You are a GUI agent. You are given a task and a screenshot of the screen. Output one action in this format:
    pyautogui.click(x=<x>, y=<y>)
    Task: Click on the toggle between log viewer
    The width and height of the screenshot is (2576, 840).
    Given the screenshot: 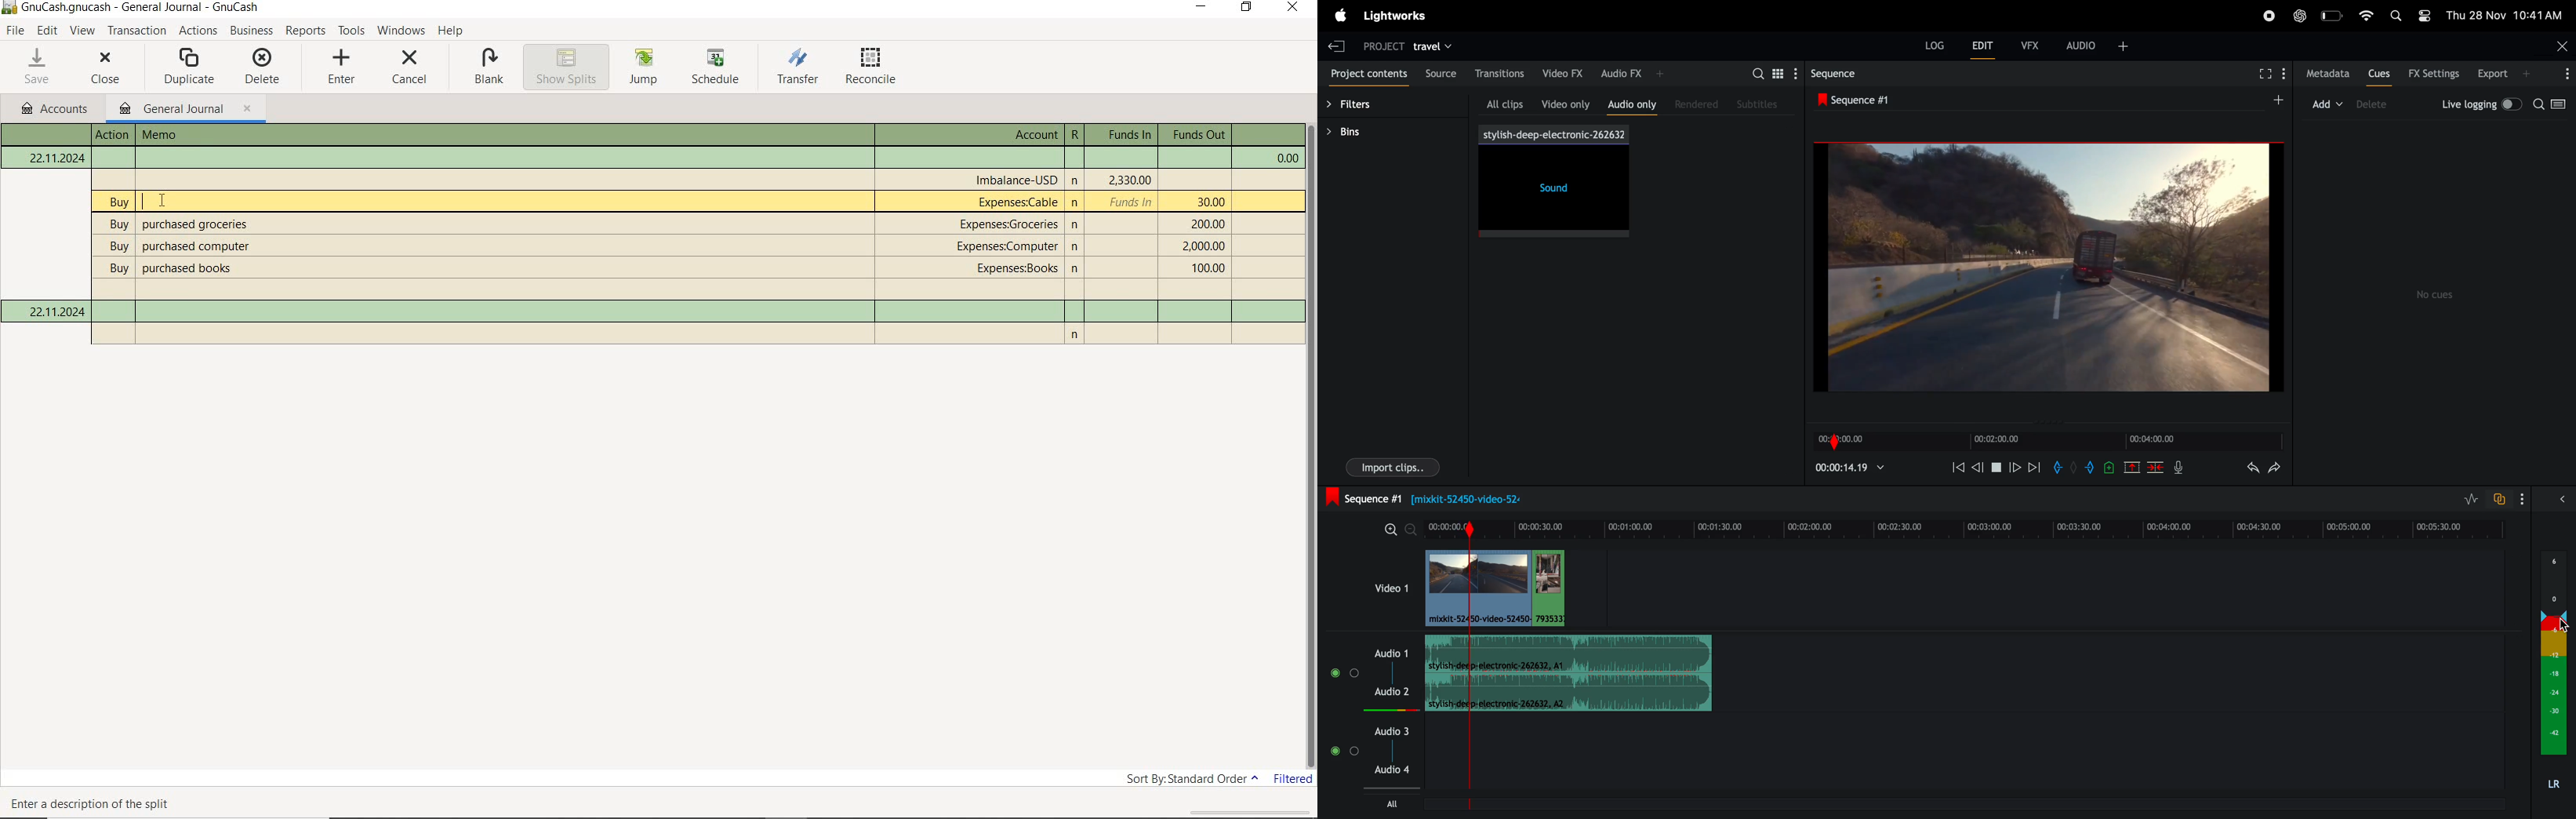 What is the action you would take?
    pyautogui.click(x=2561, y=104)
    